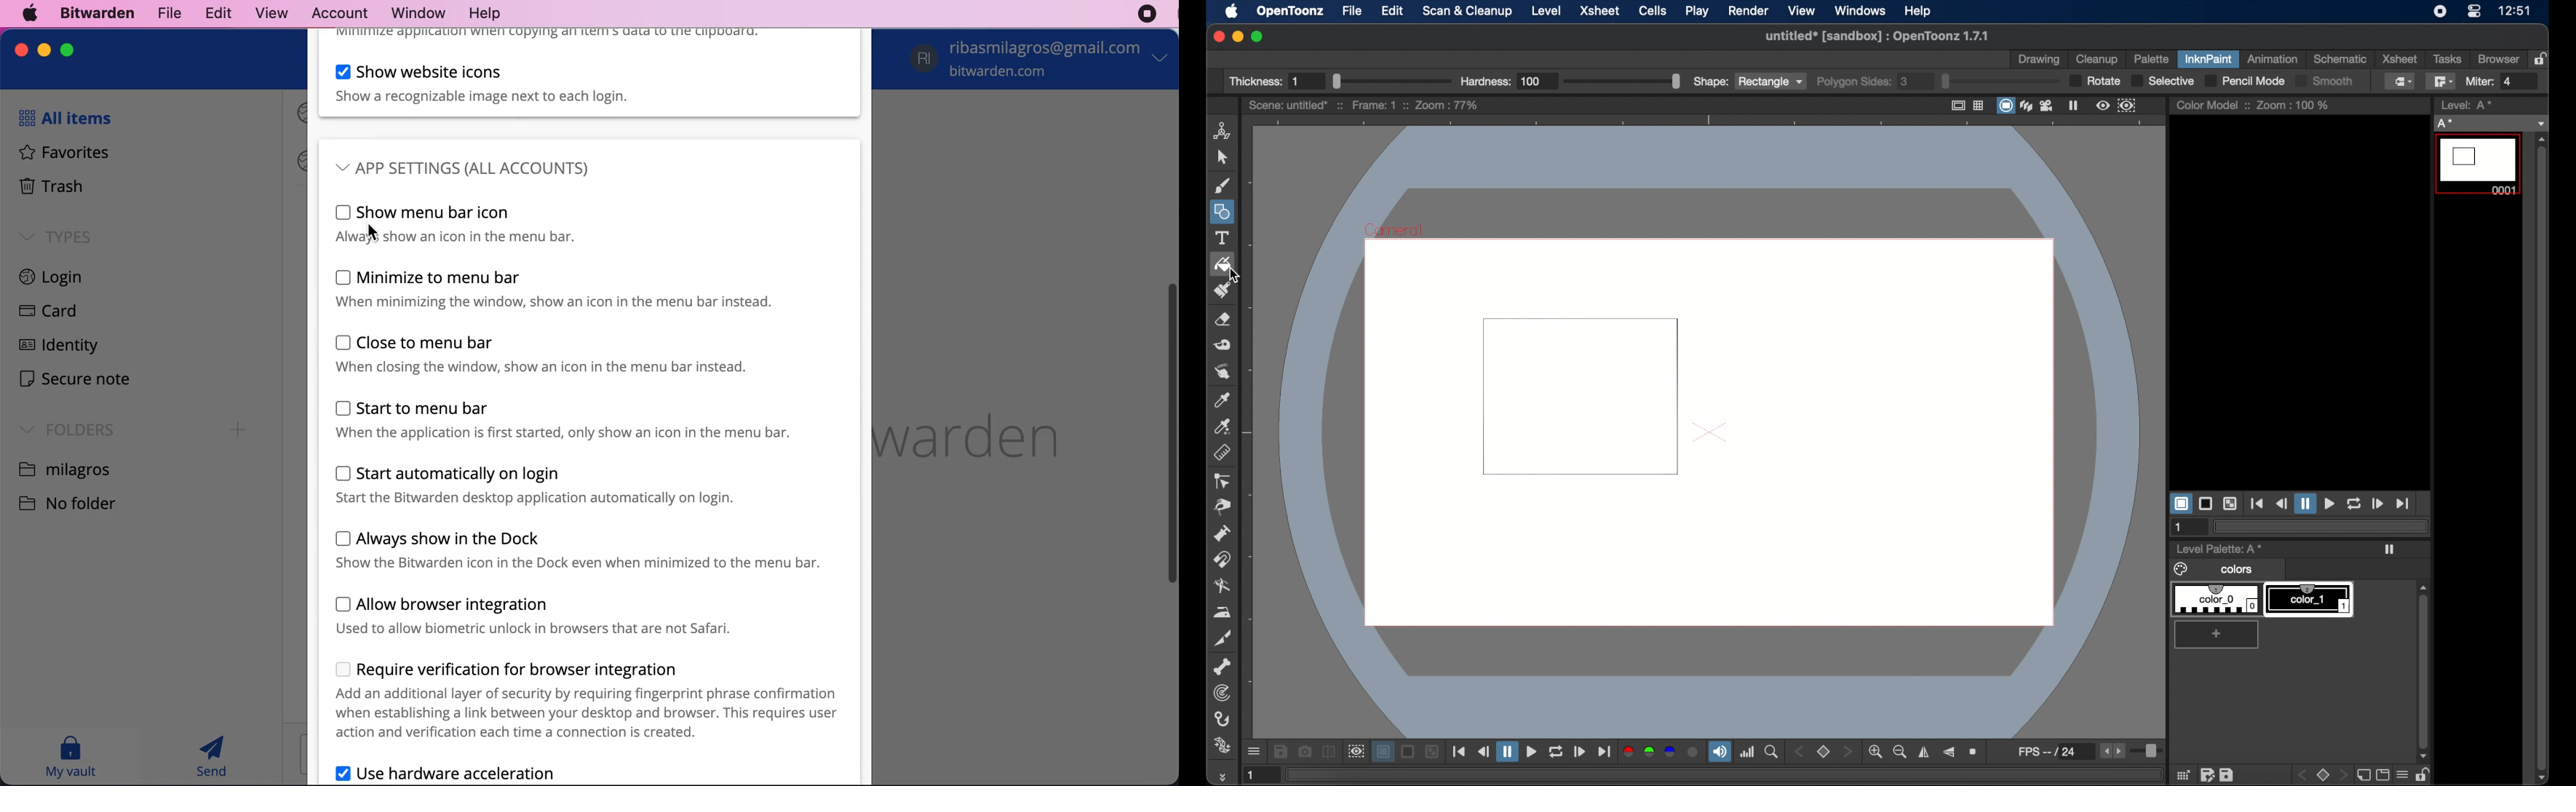 The height and width of the screenshot is (812, 2576). What do you see at coordinates (412, 13) in the screenshot?
I see `window` at bounding box center [412, 13].